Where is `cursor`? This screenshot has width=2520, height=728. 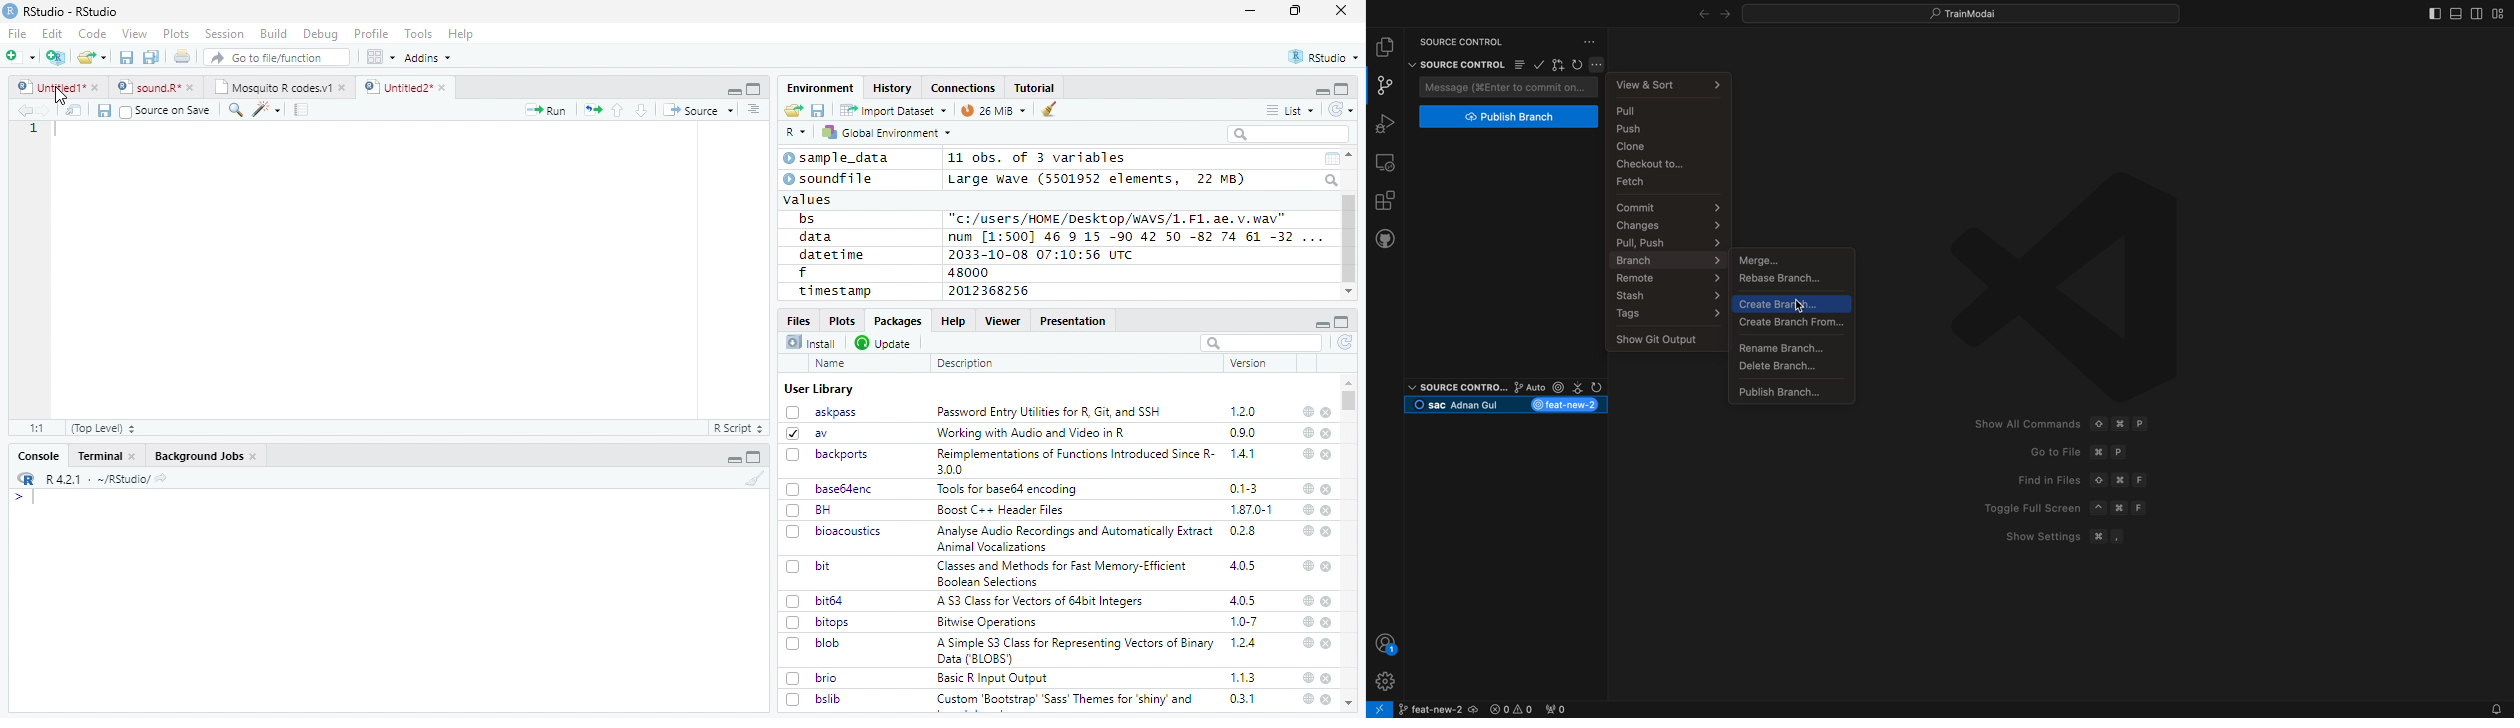
cursor is located at coordinates (62, 97).